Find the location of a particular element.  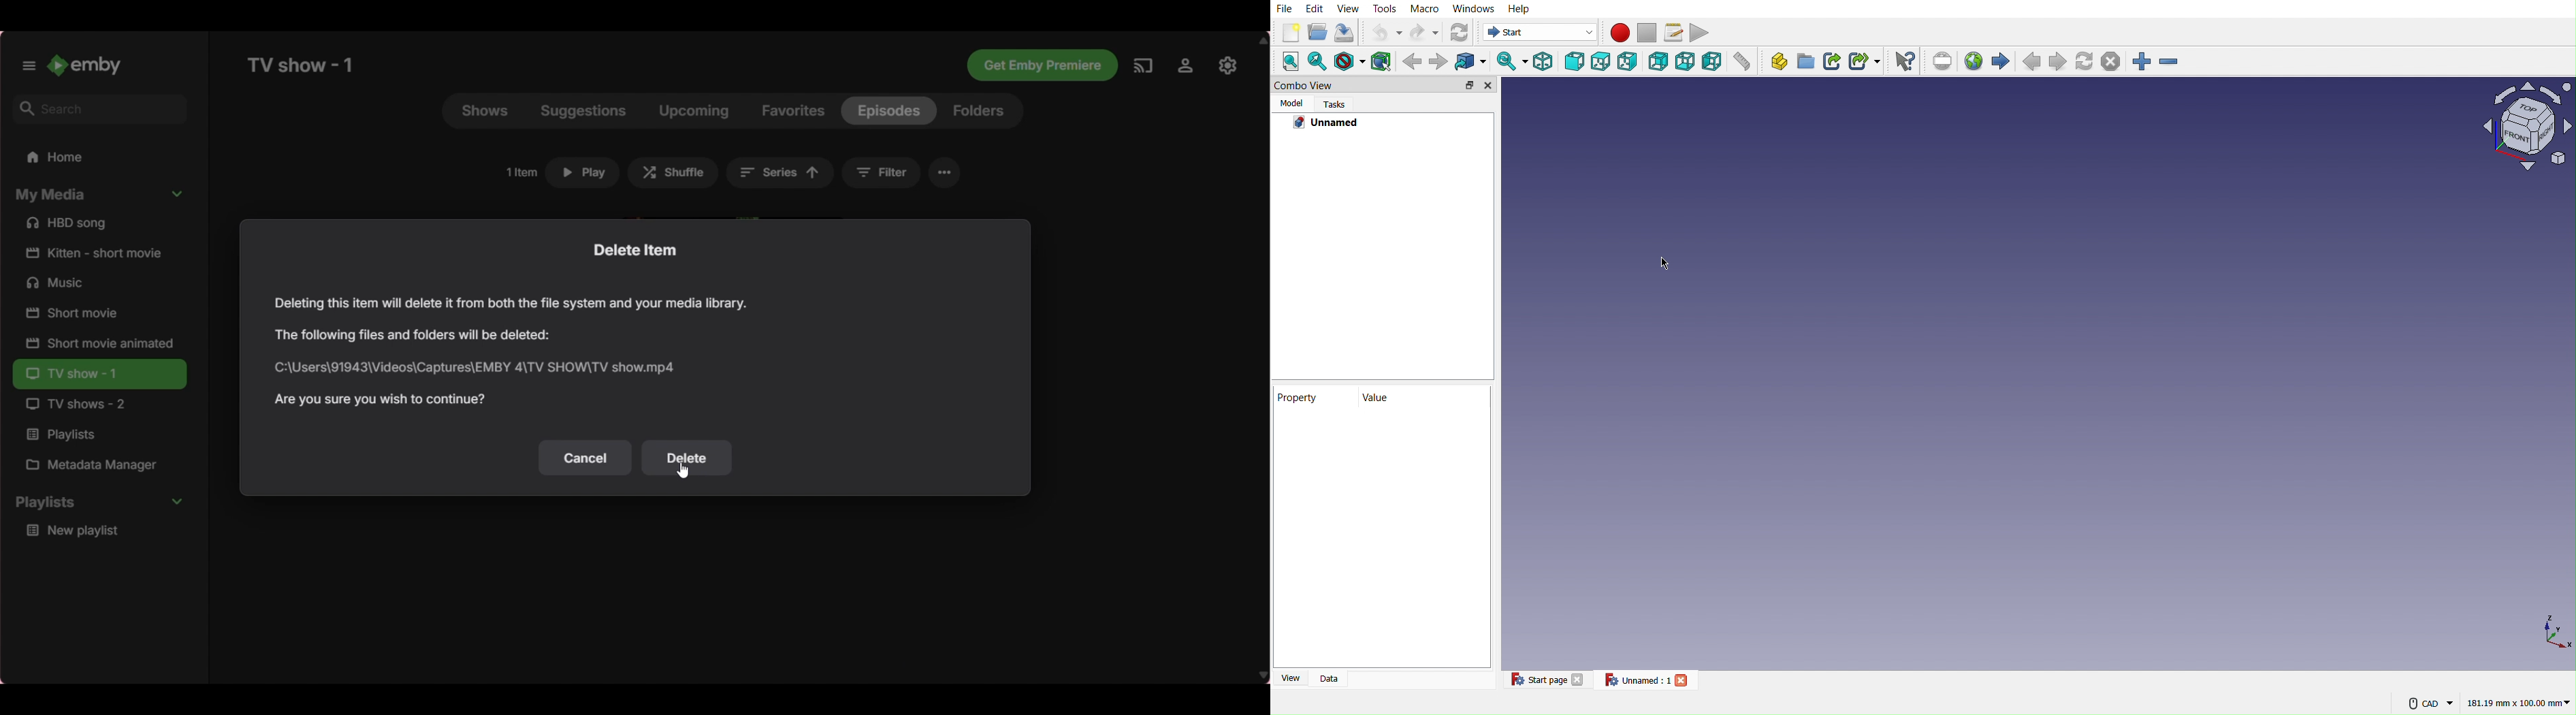

Fit content to screen is located at coordinates (1292, 63).